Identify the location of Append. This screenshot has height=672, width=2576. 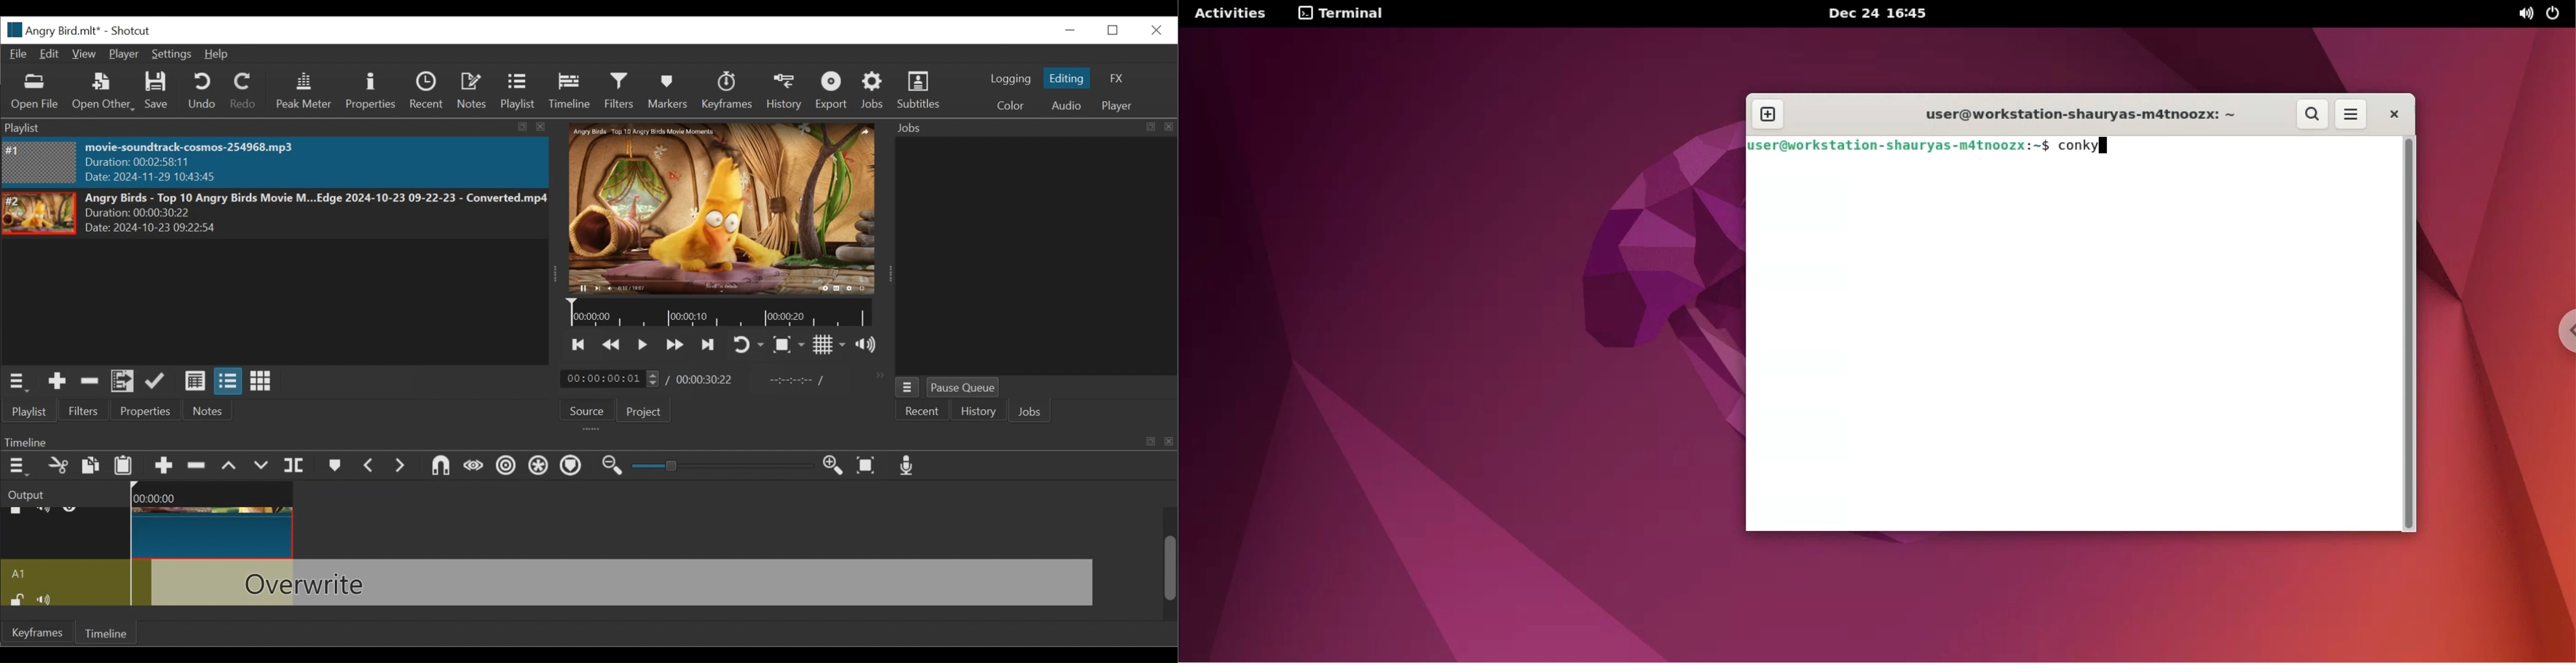
(163, 466).